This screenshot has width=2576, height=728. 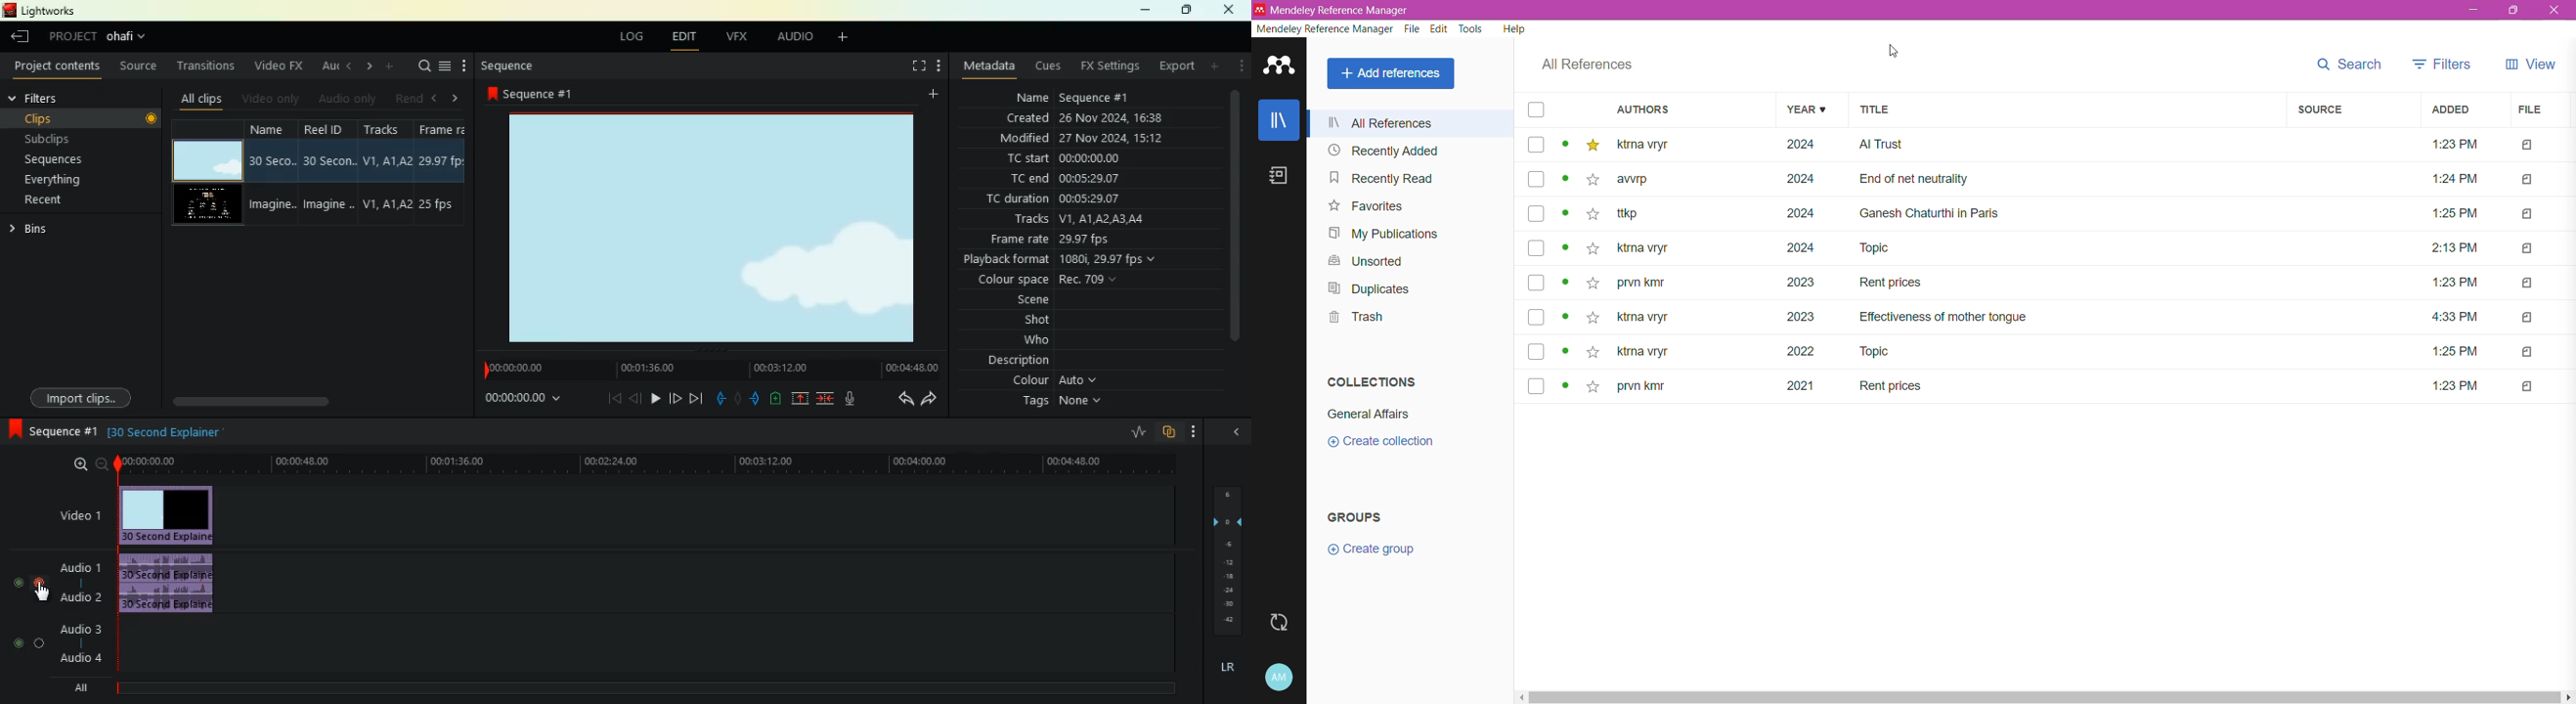 What do you see at coordinates (1565, 384) in the screenshot?
I see `unread` at bounding box center [1565, 384].